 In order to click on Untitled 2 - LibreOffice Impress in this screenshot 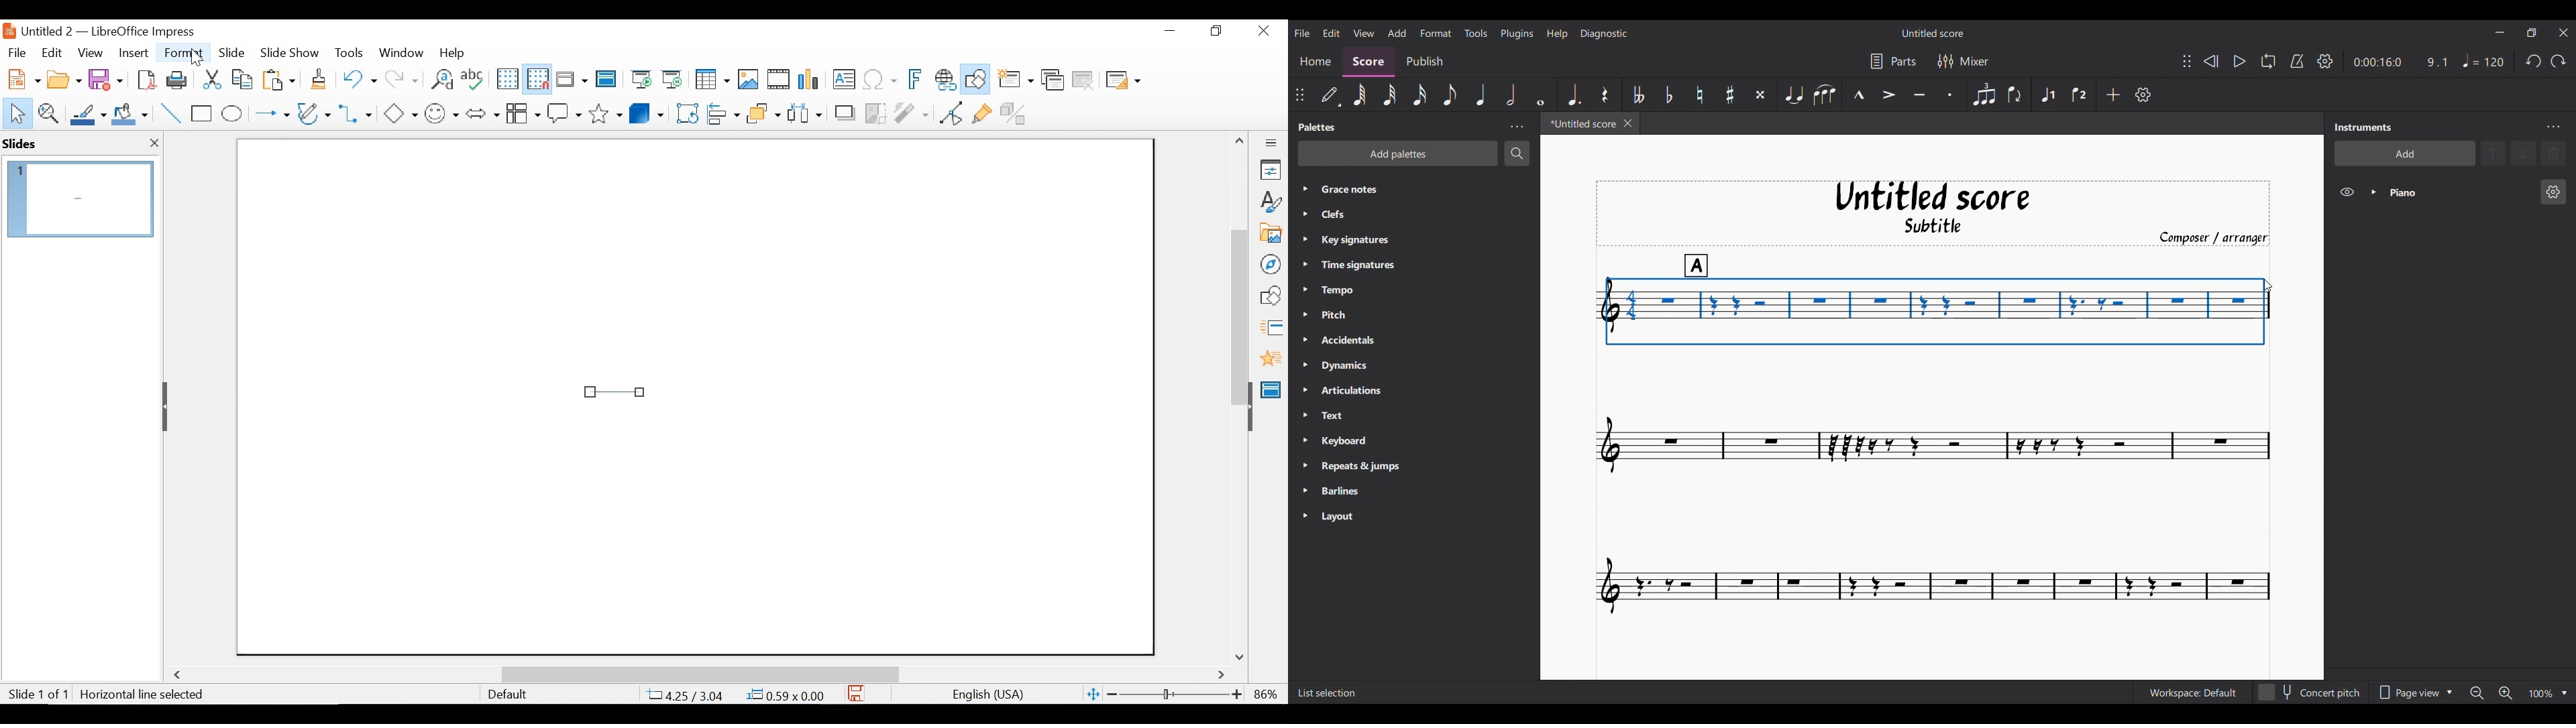, I will do `click(121, 31)`.